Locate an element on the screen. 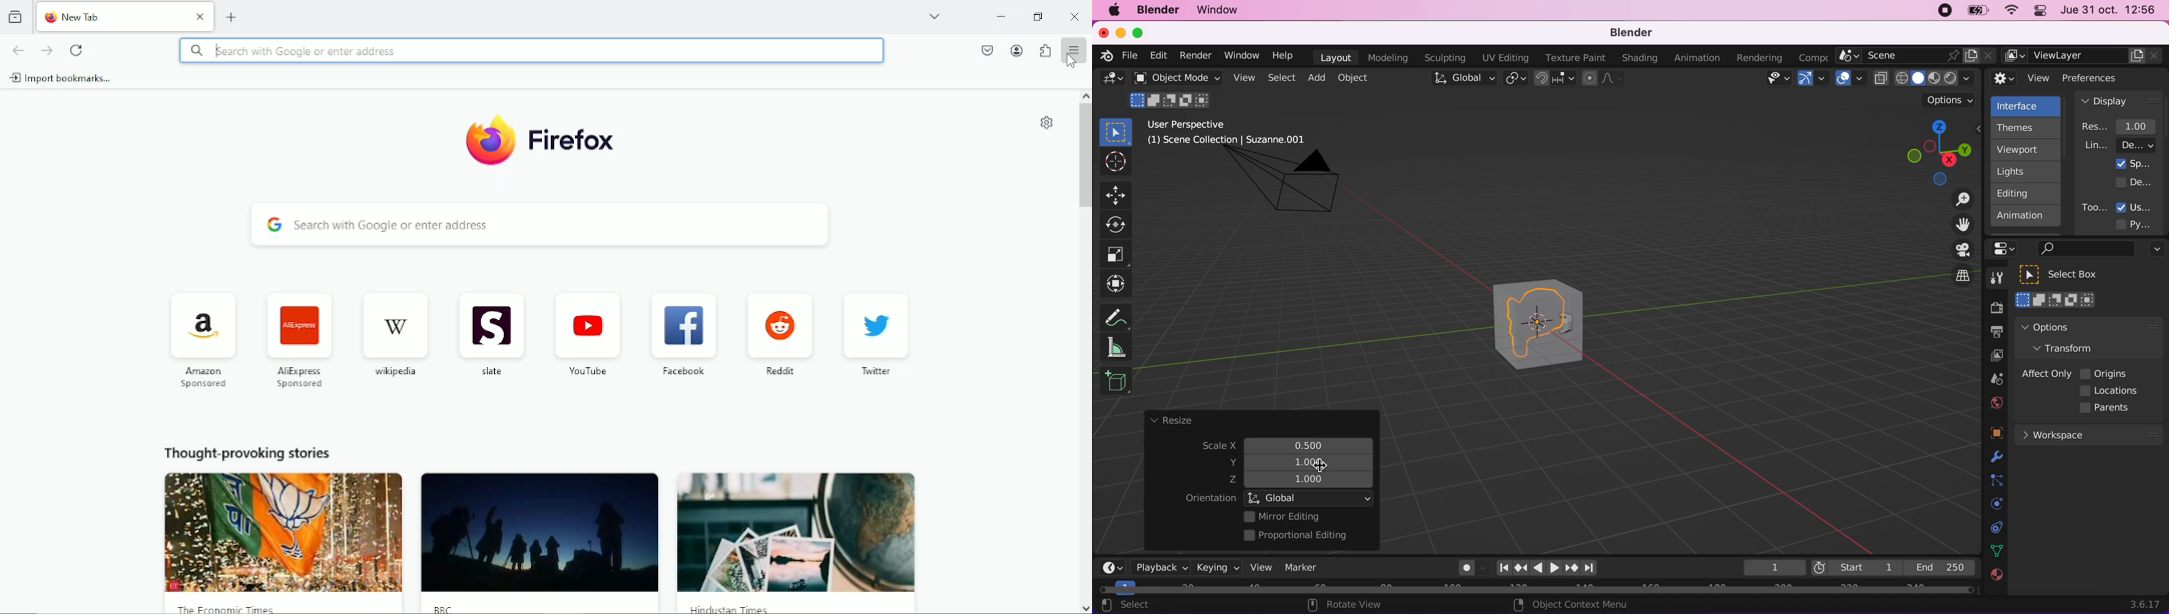 This screenshot has height=616, width=2184. themes is located at coordinates (2024, 128).